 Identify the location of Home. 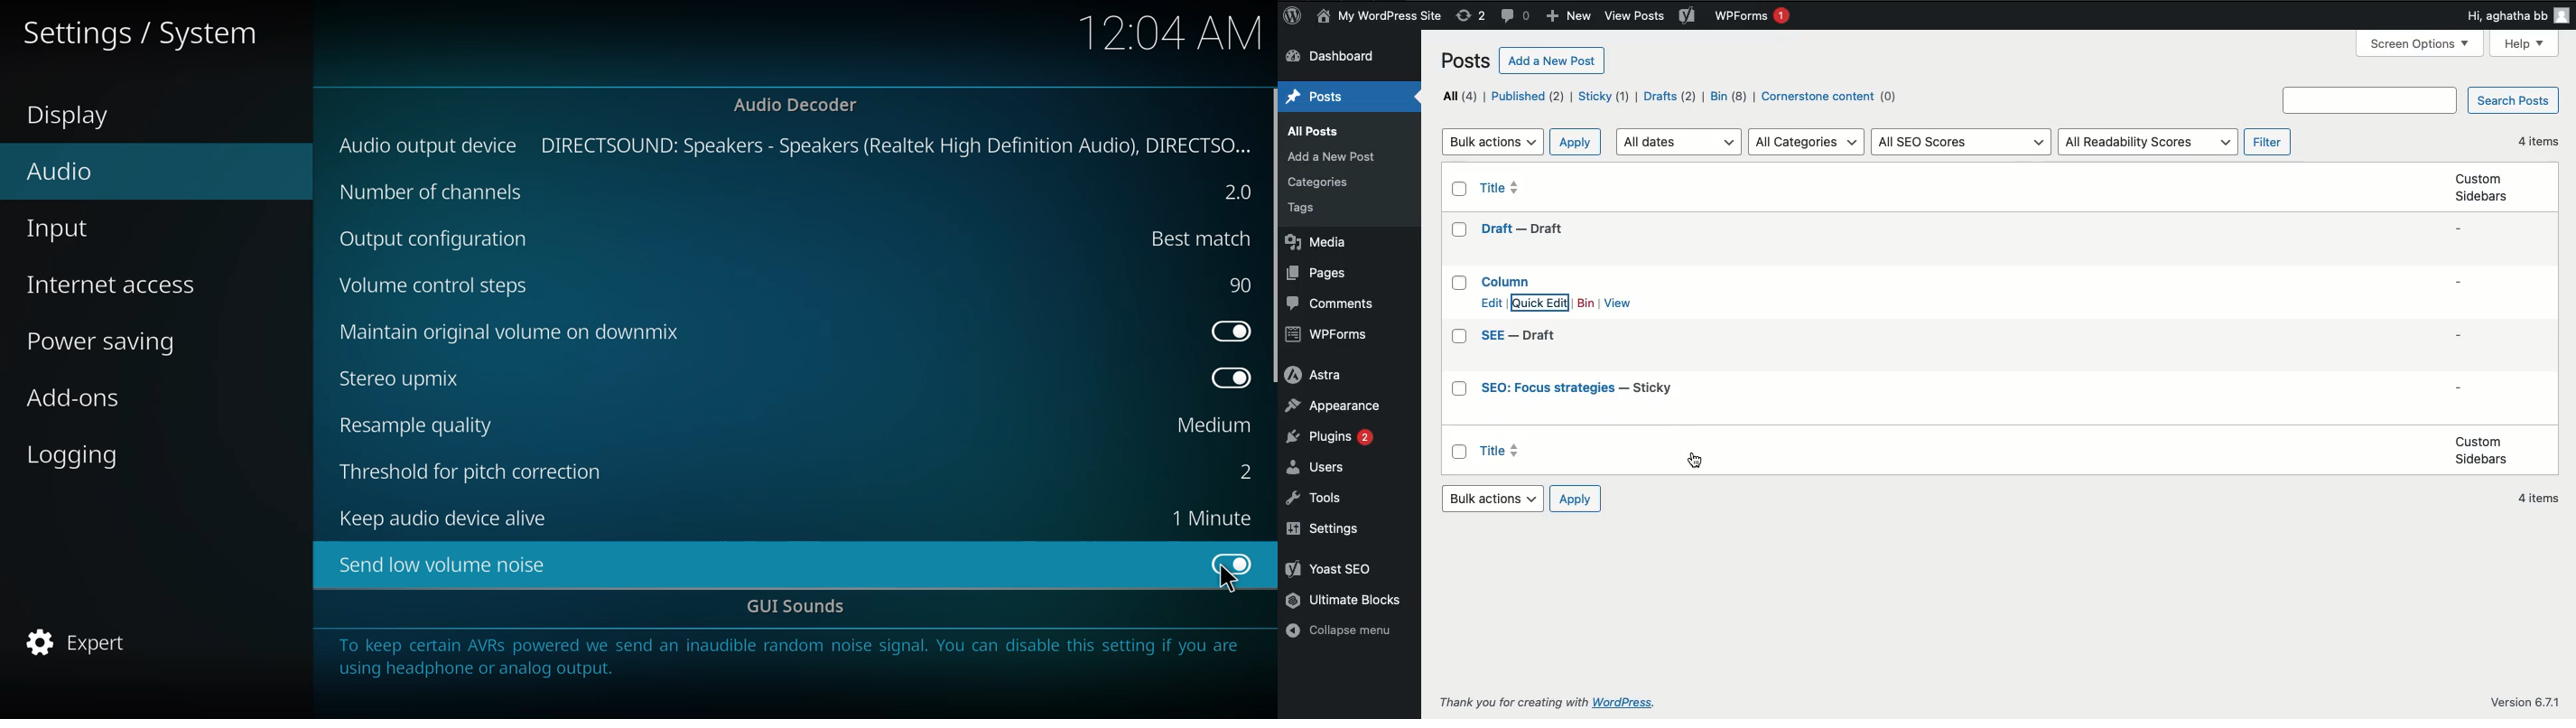
(1313, 98).